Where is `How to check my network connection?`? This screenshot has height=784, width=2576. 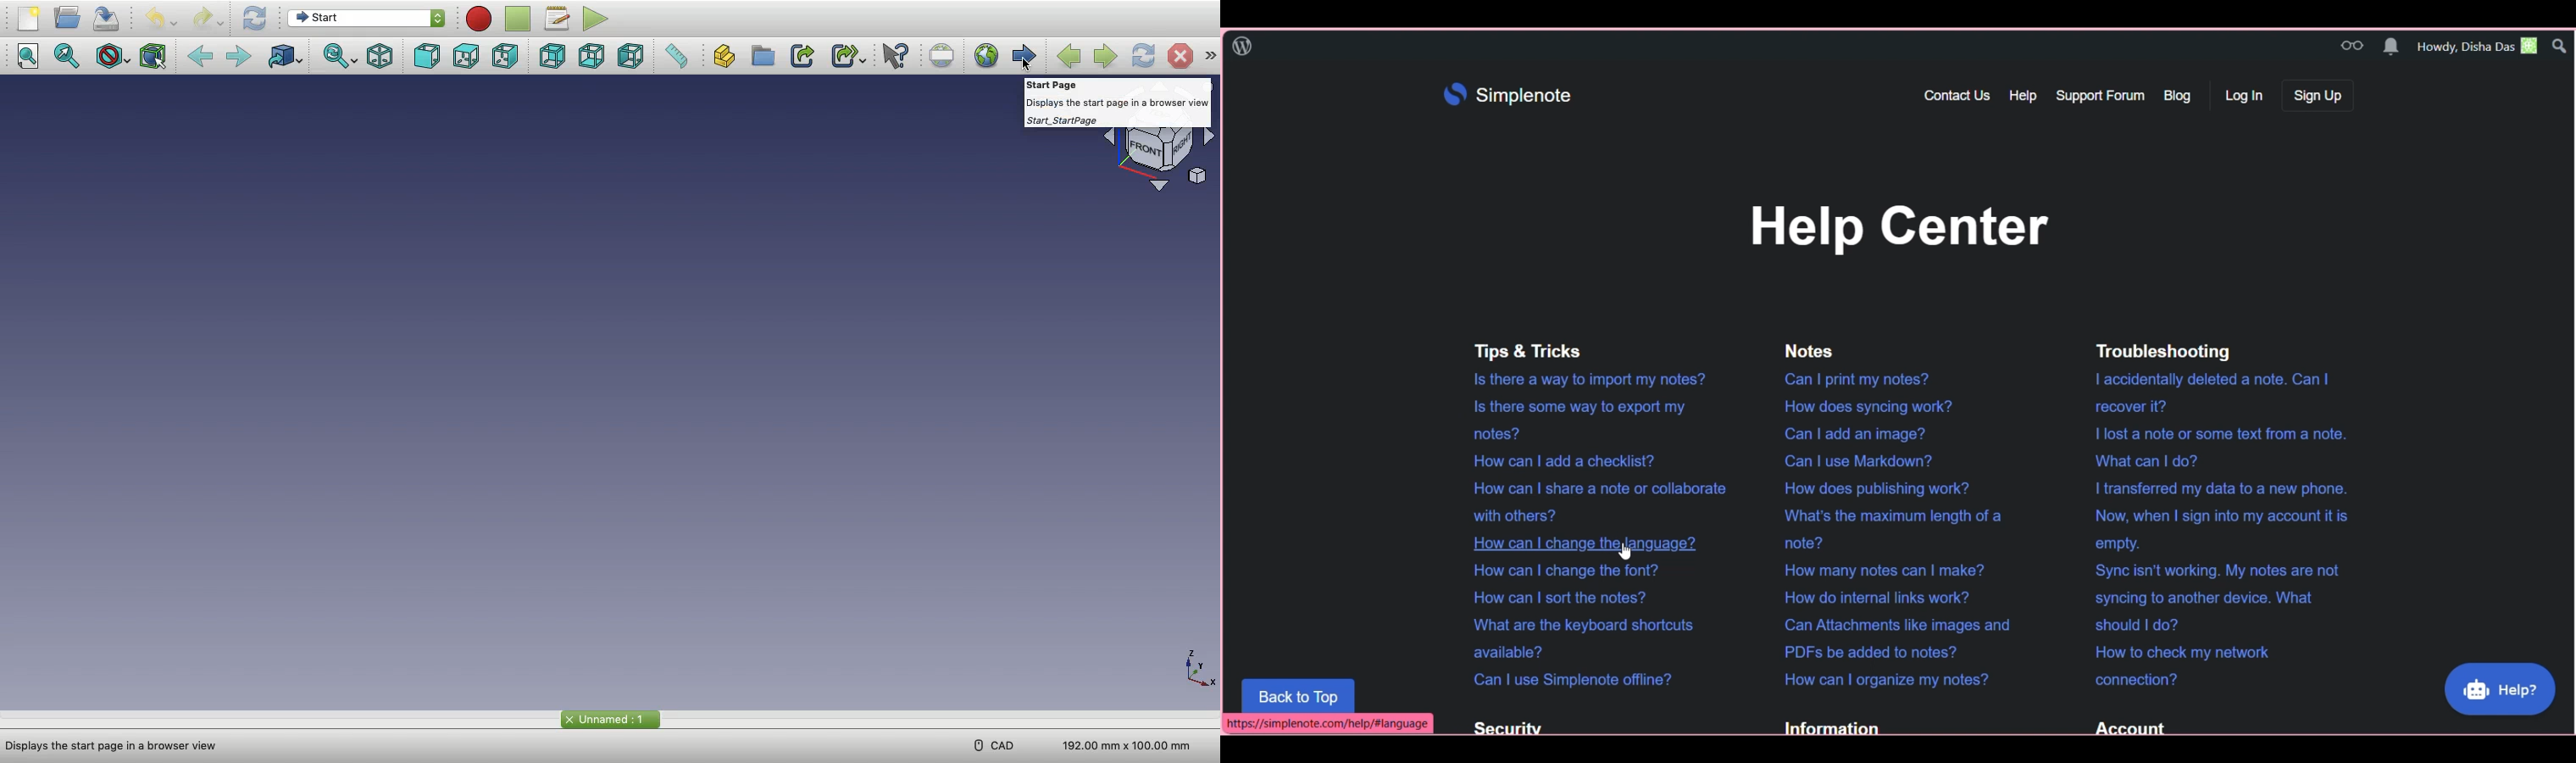 How to check my network connection? is located at coordinates (2176, 666).